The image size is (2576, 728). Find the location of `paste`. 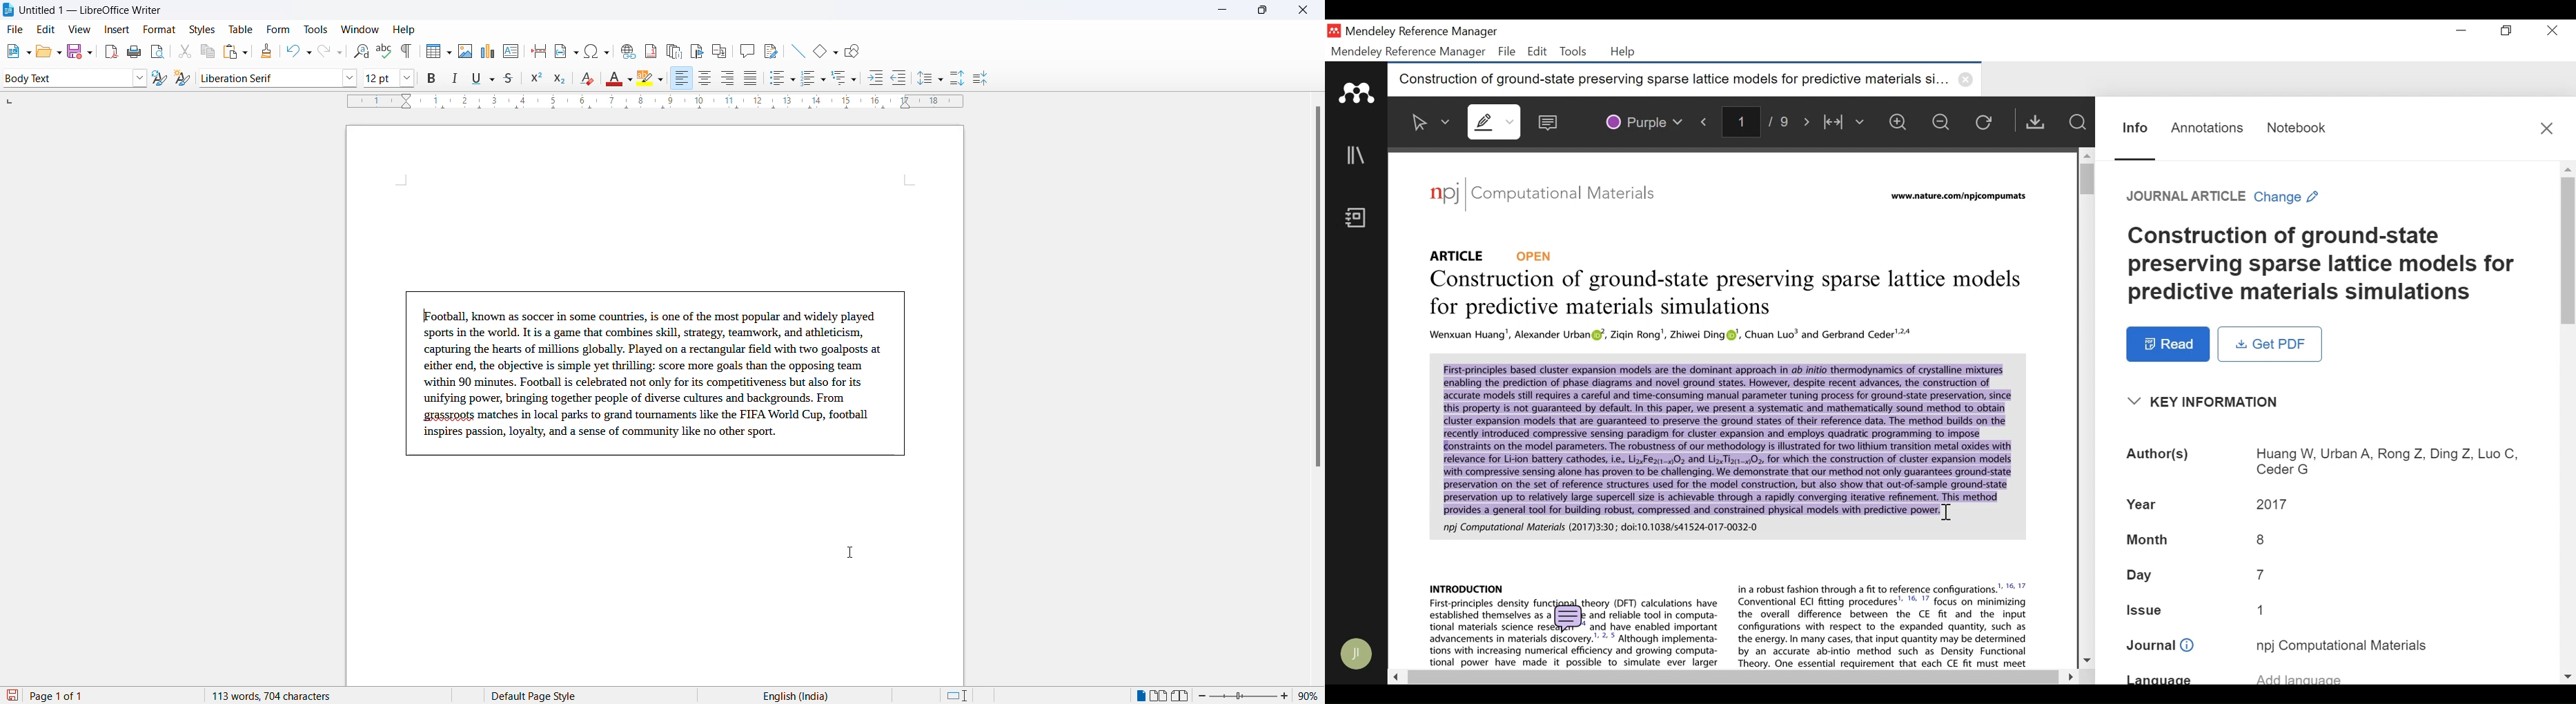

paste is located at coordinates (233, 52).